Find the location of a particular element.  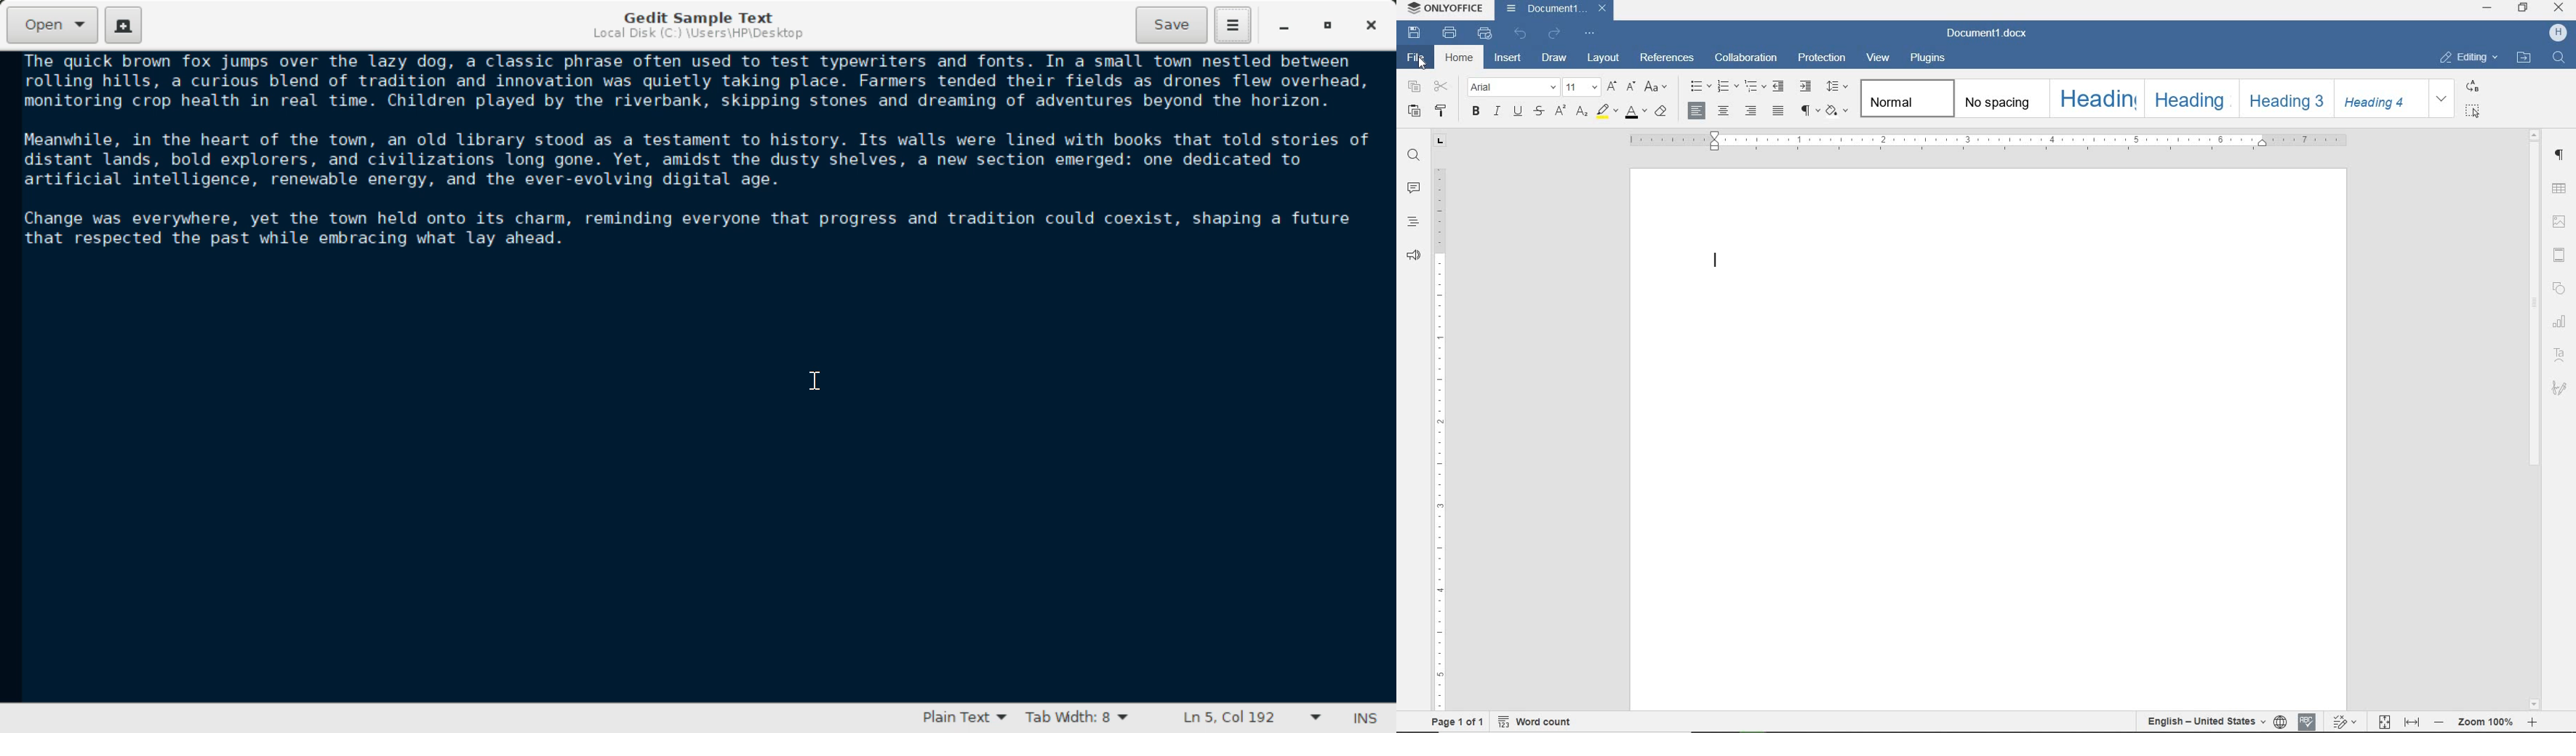

signature is located at coordinates (2560, 388).